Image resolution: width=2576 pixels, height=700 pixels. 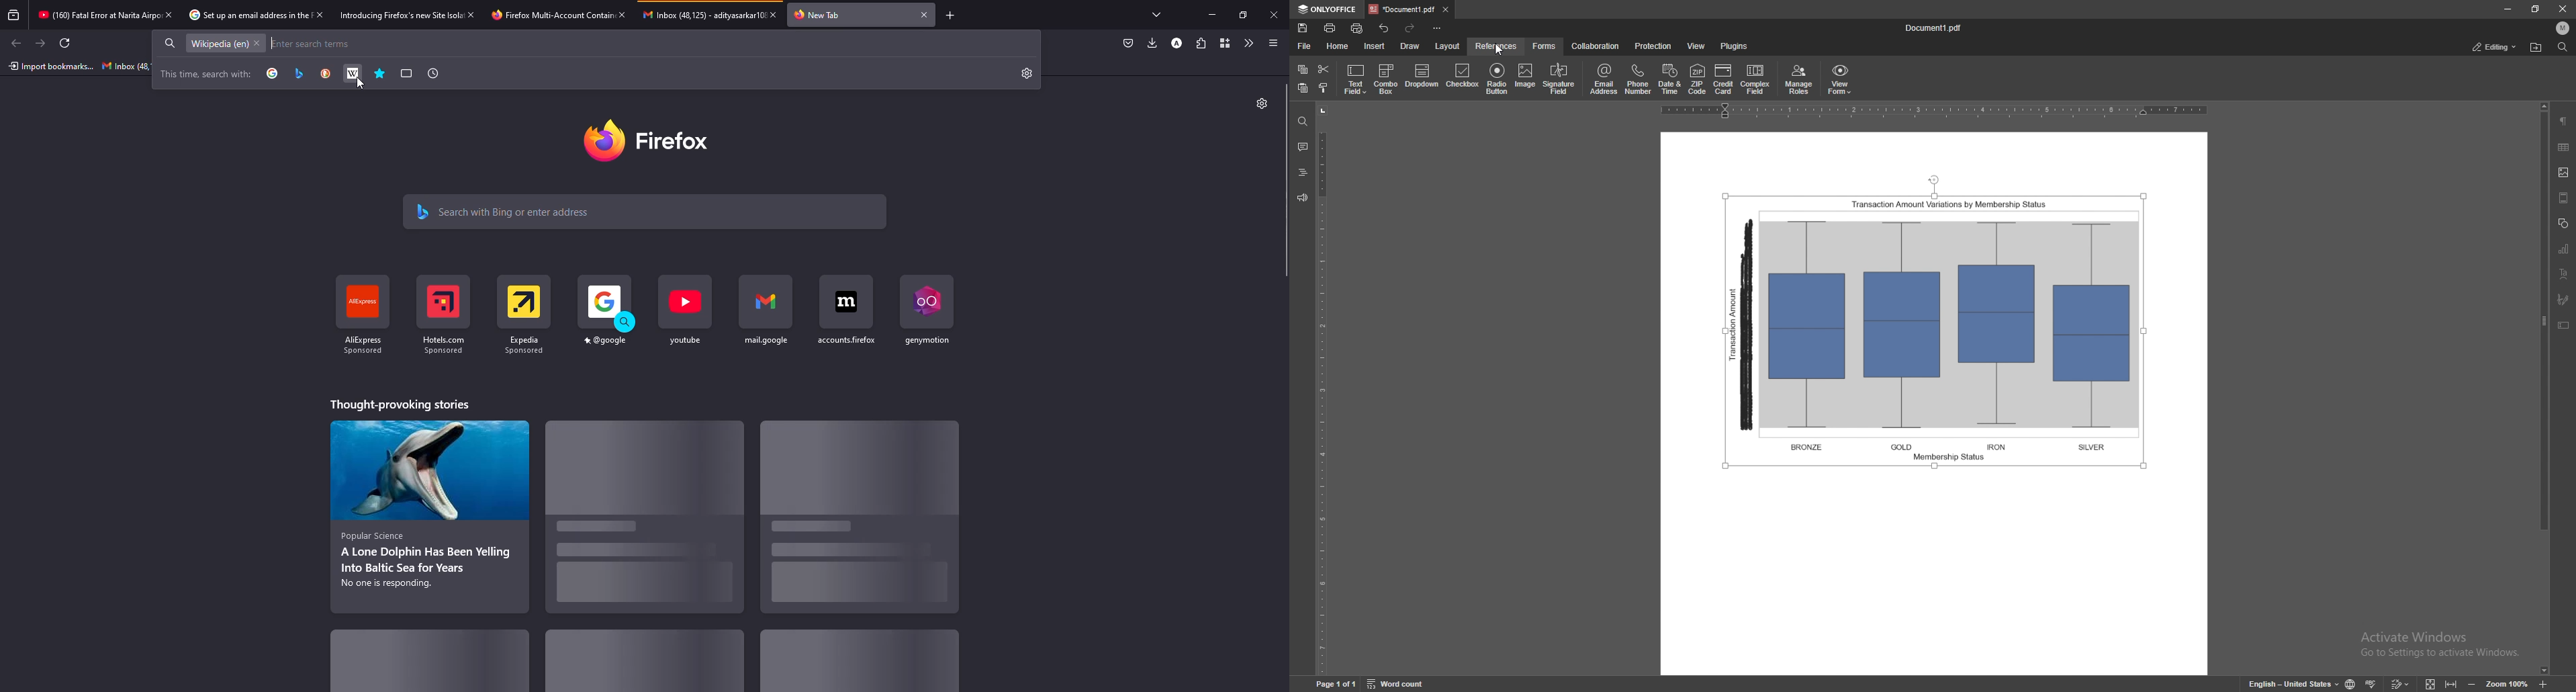 I want to click on word count, so click(x=1397, y=683).